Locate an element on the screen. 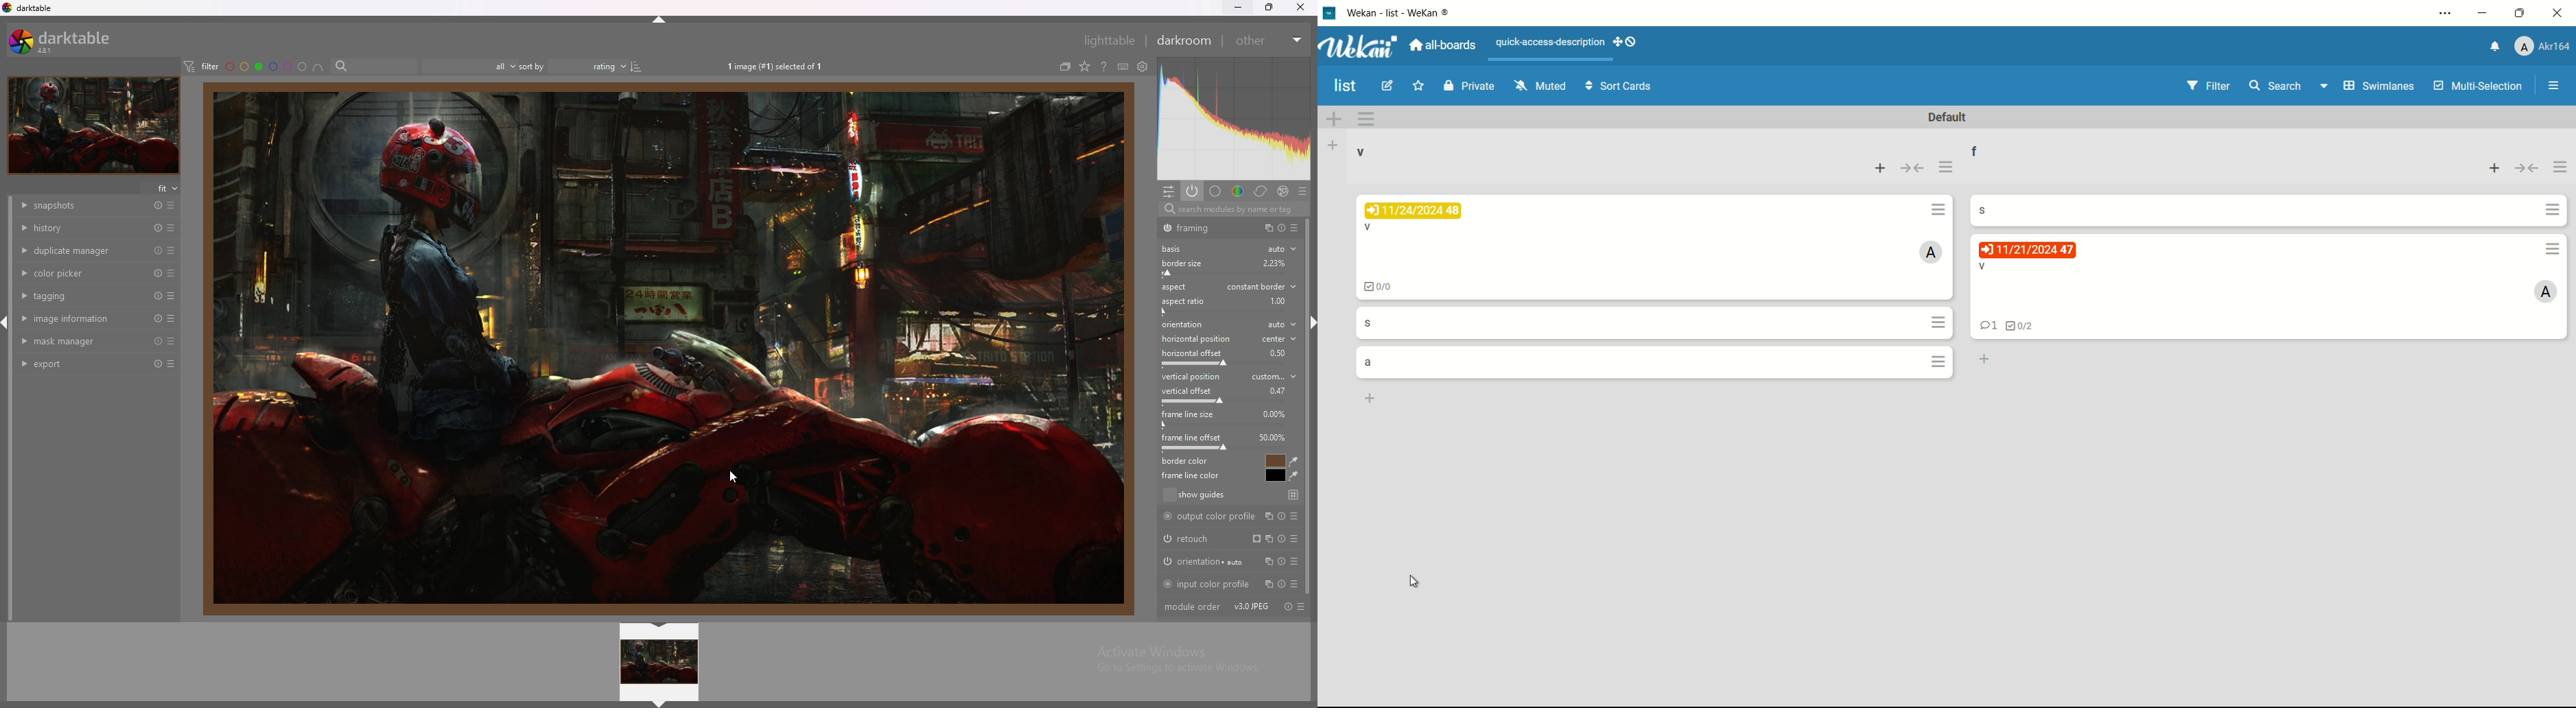  list name is located at coordinates (1984, 149).